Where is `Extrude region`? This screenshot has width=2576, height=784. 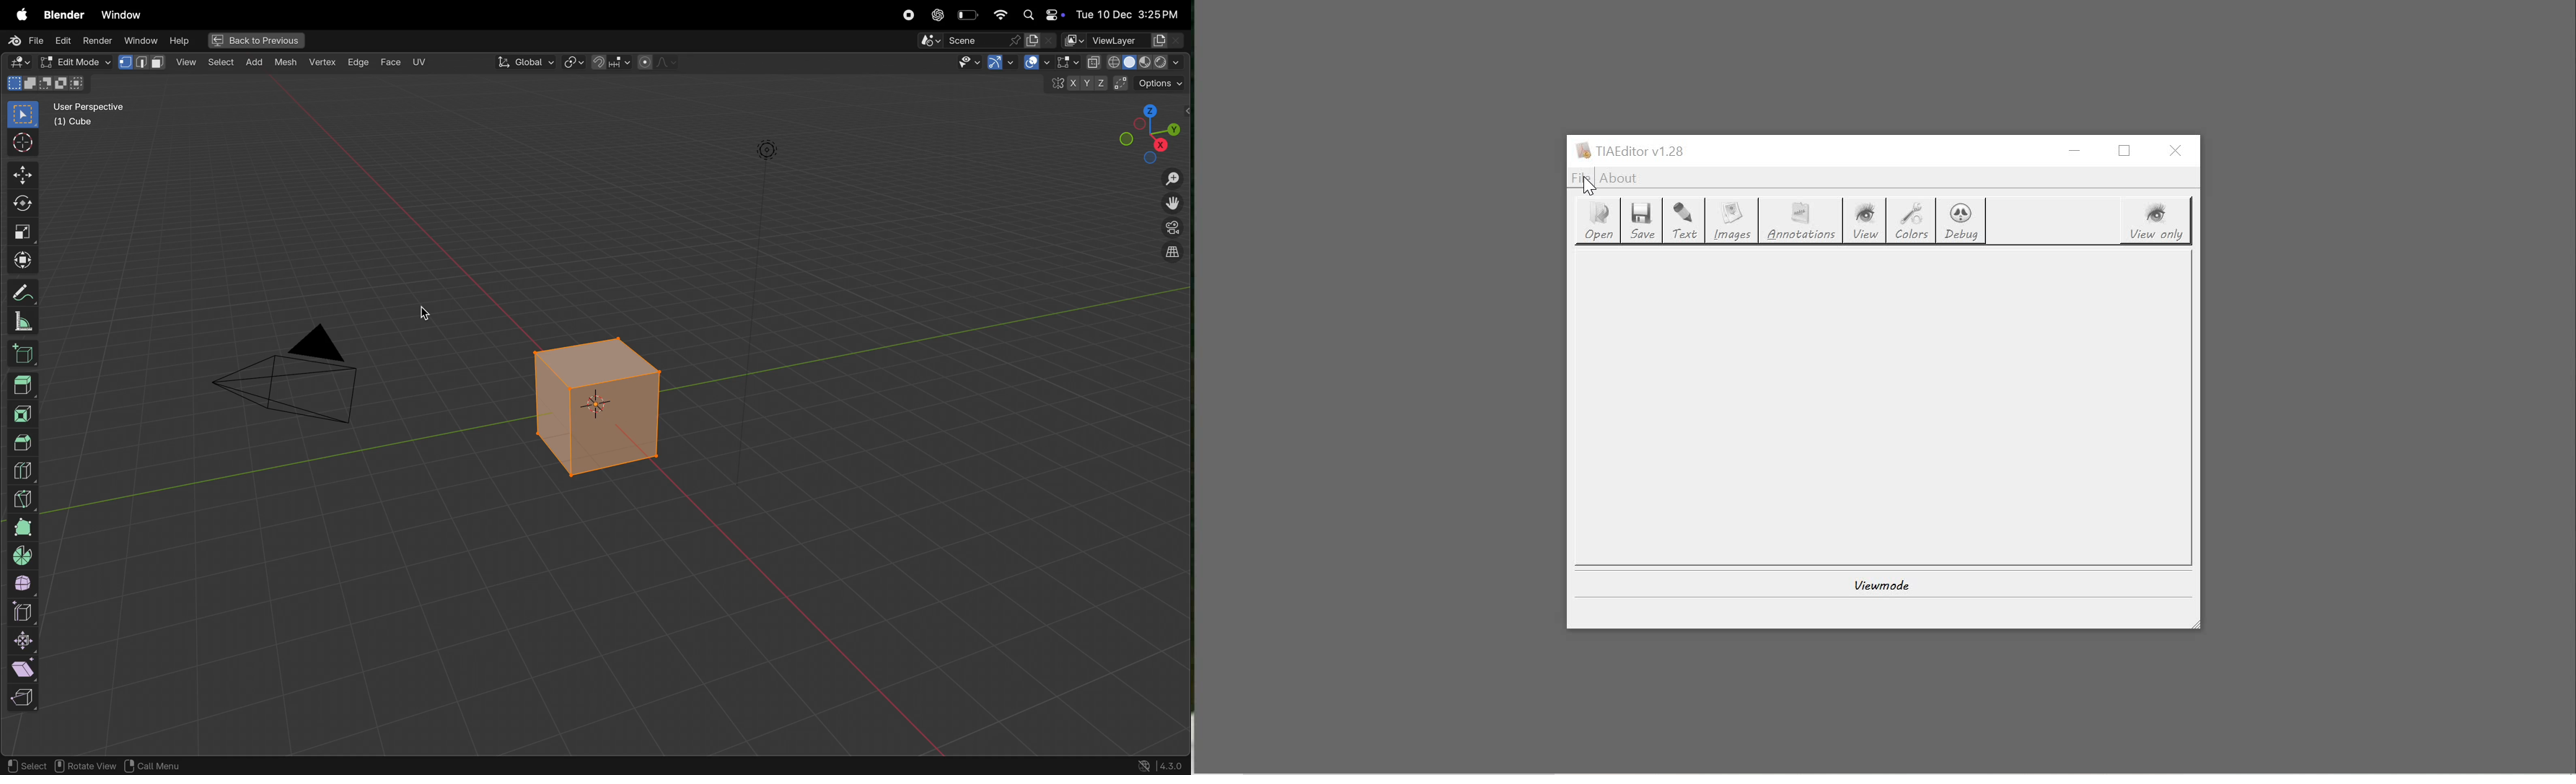 Extrude region is located at coordinates (24, 385).